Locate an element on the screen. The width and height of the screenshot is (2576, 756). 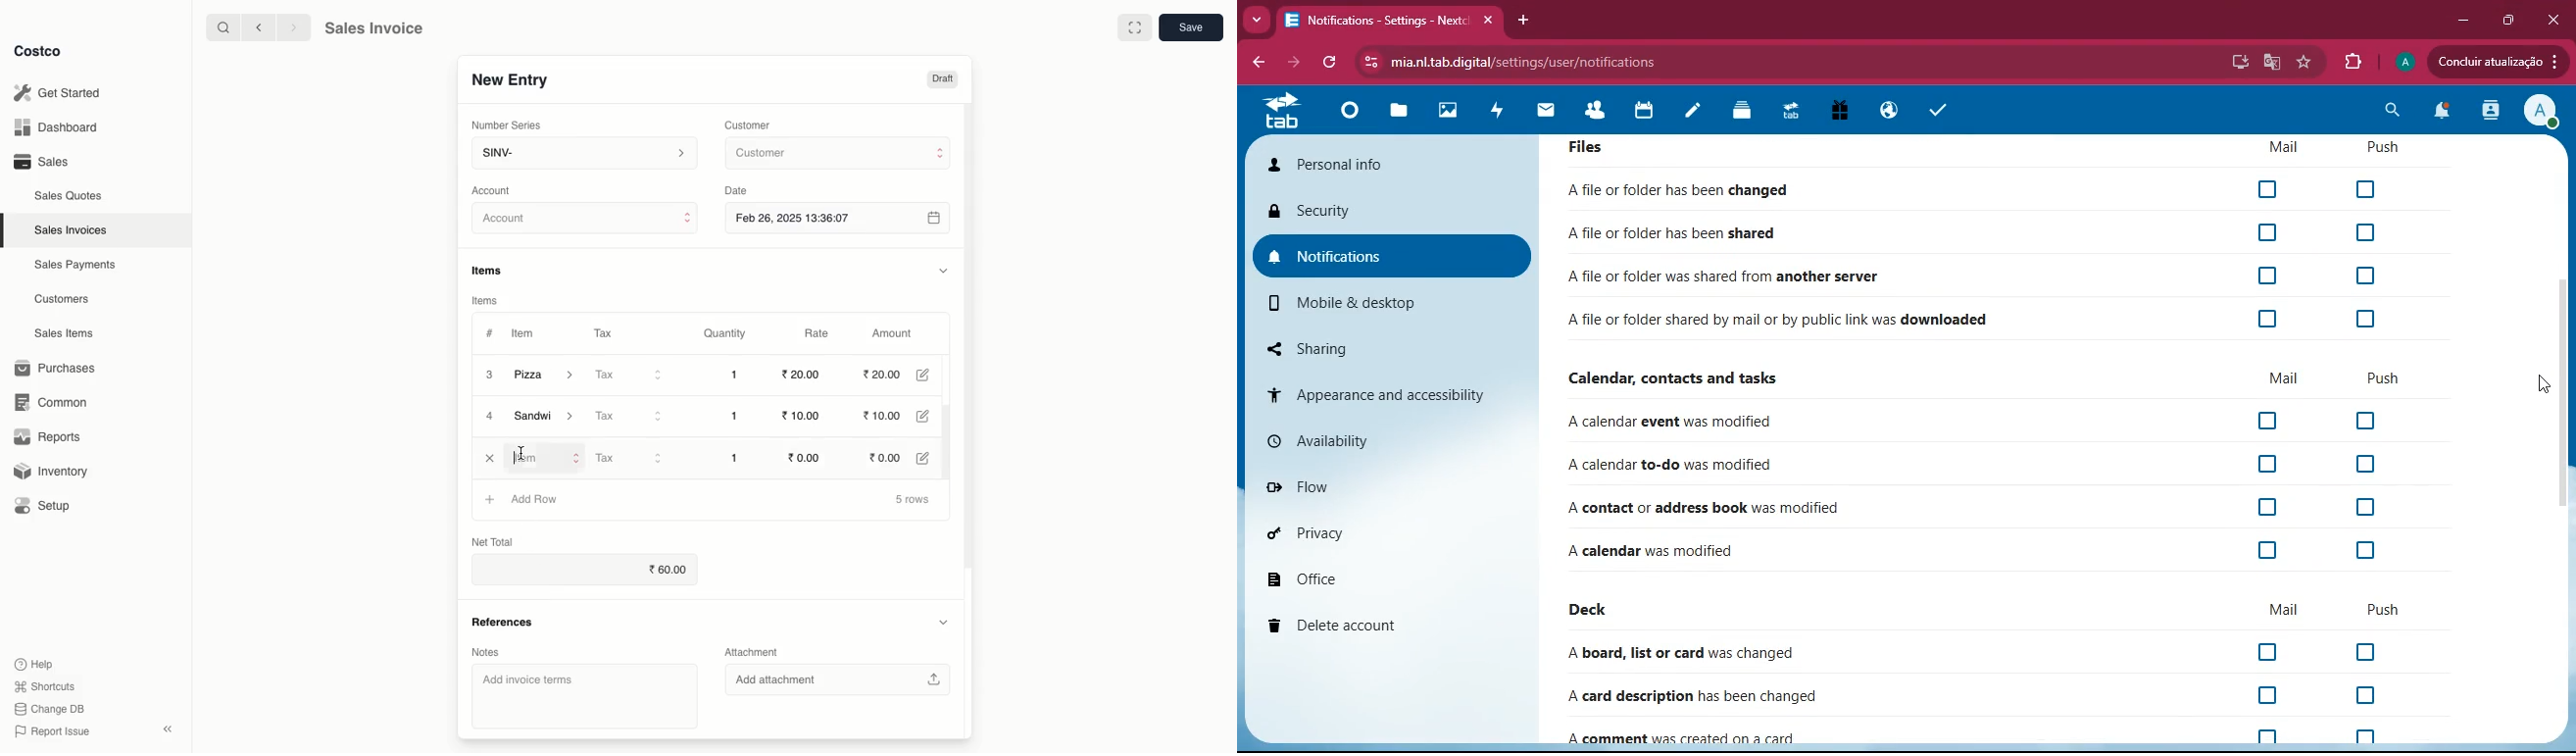
Sales Invoice is located at coordinates (374, 30).